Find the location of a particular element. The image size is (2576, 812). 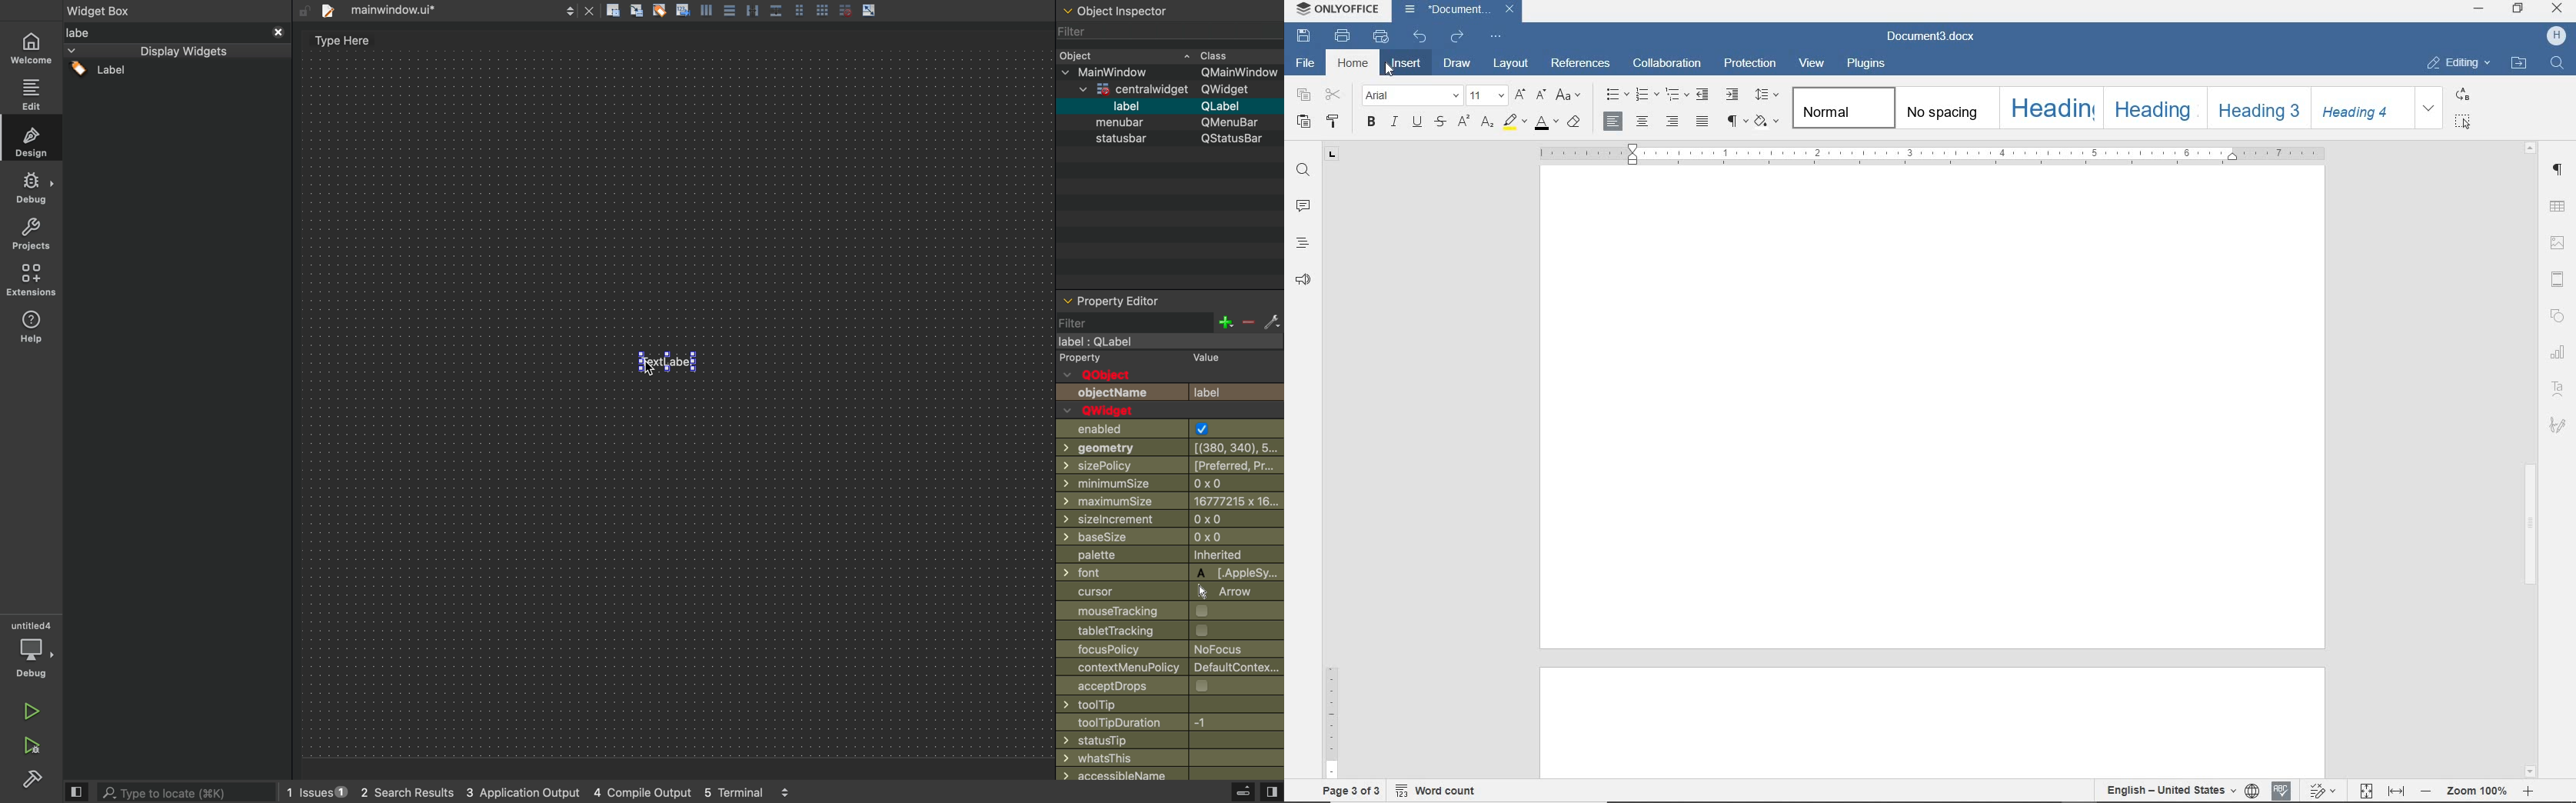

MULTILEVEL LIST is located at coordinates (1675, 96).